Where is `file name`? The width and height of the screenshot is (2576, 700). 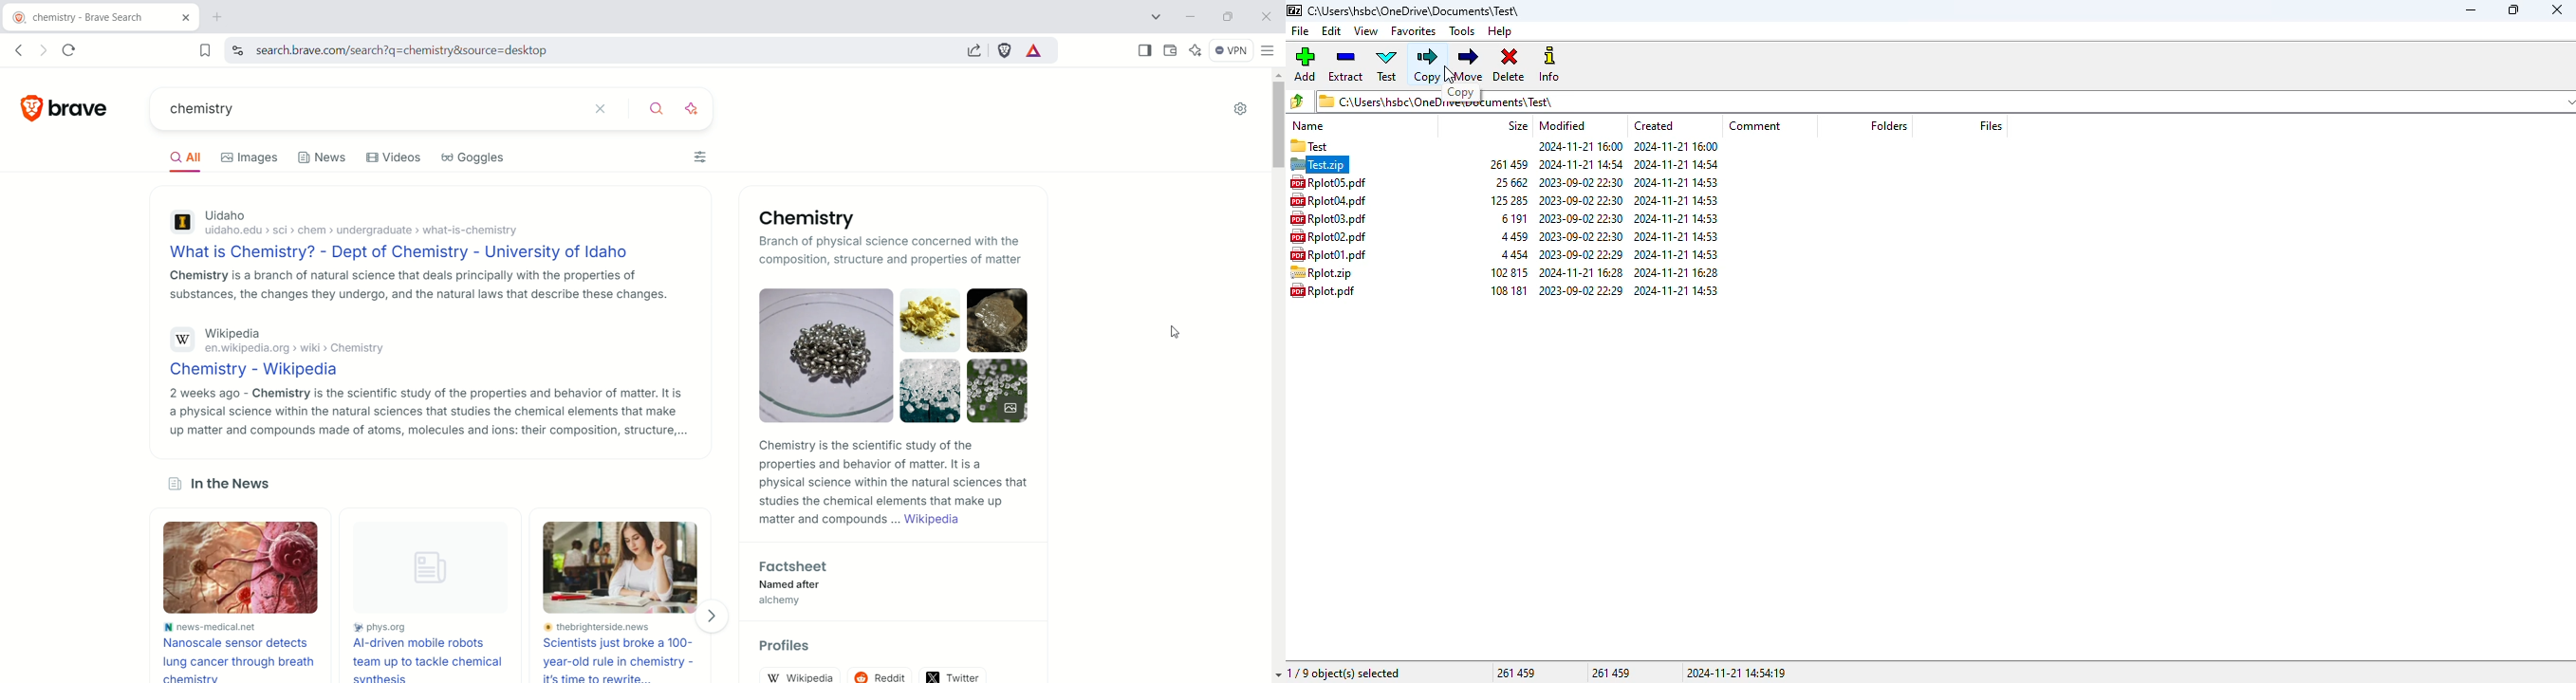 file name is located at coordinates (1327, 218).